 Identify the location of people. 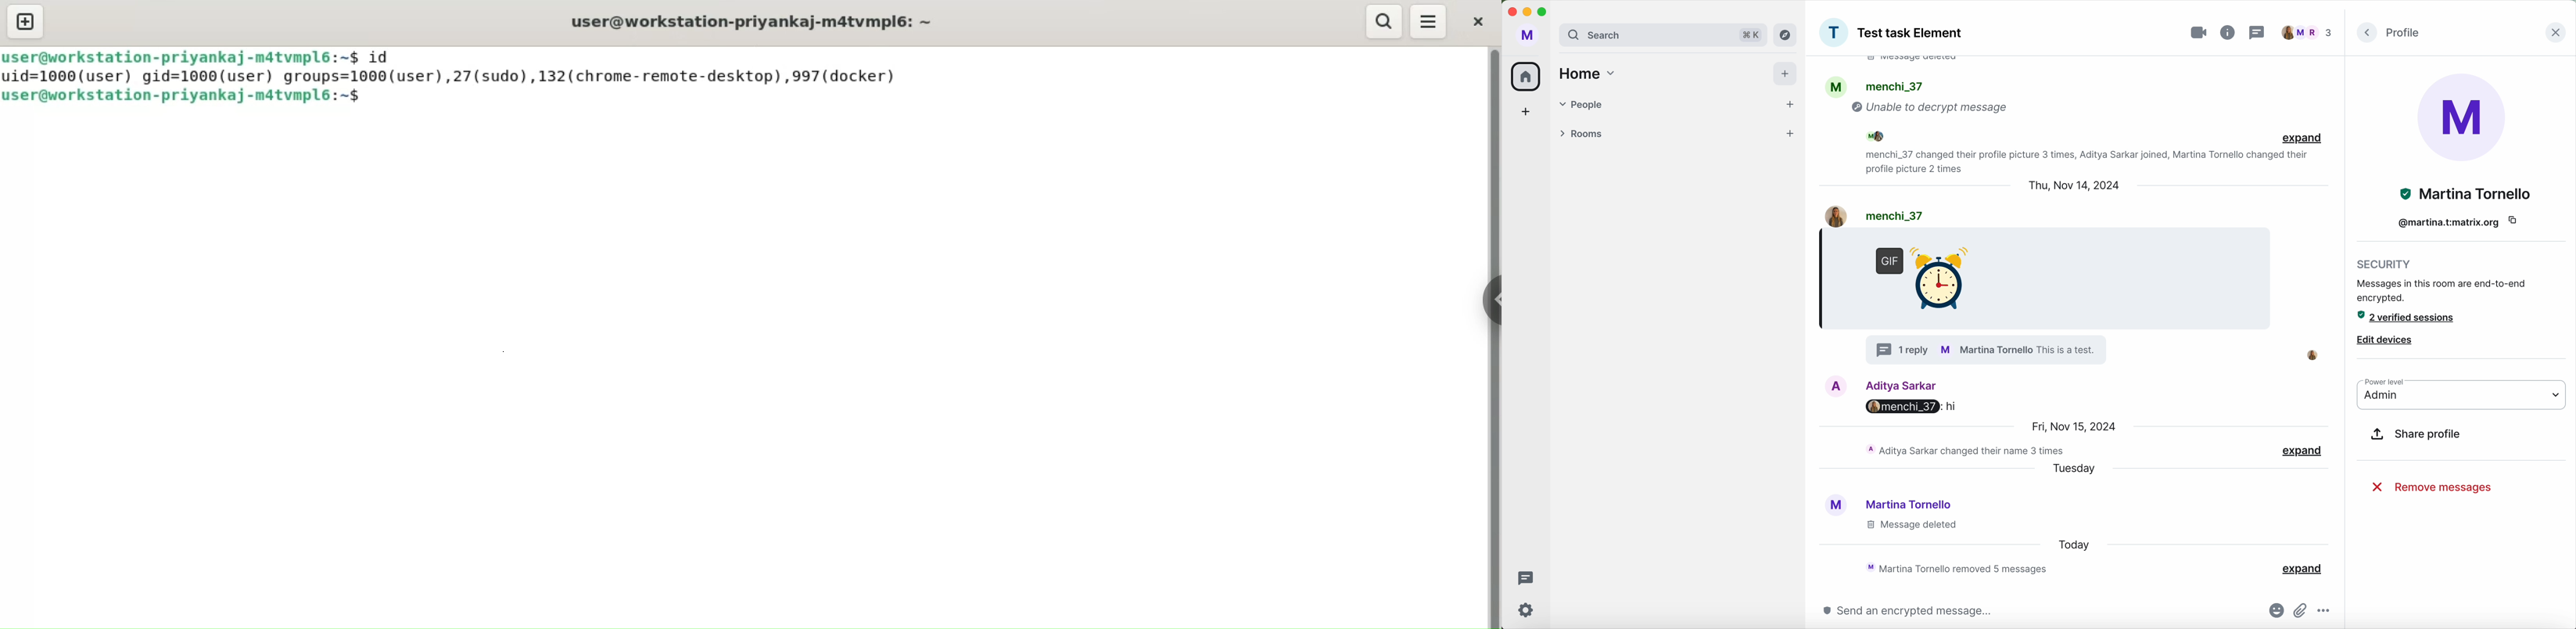
(1892, 136).